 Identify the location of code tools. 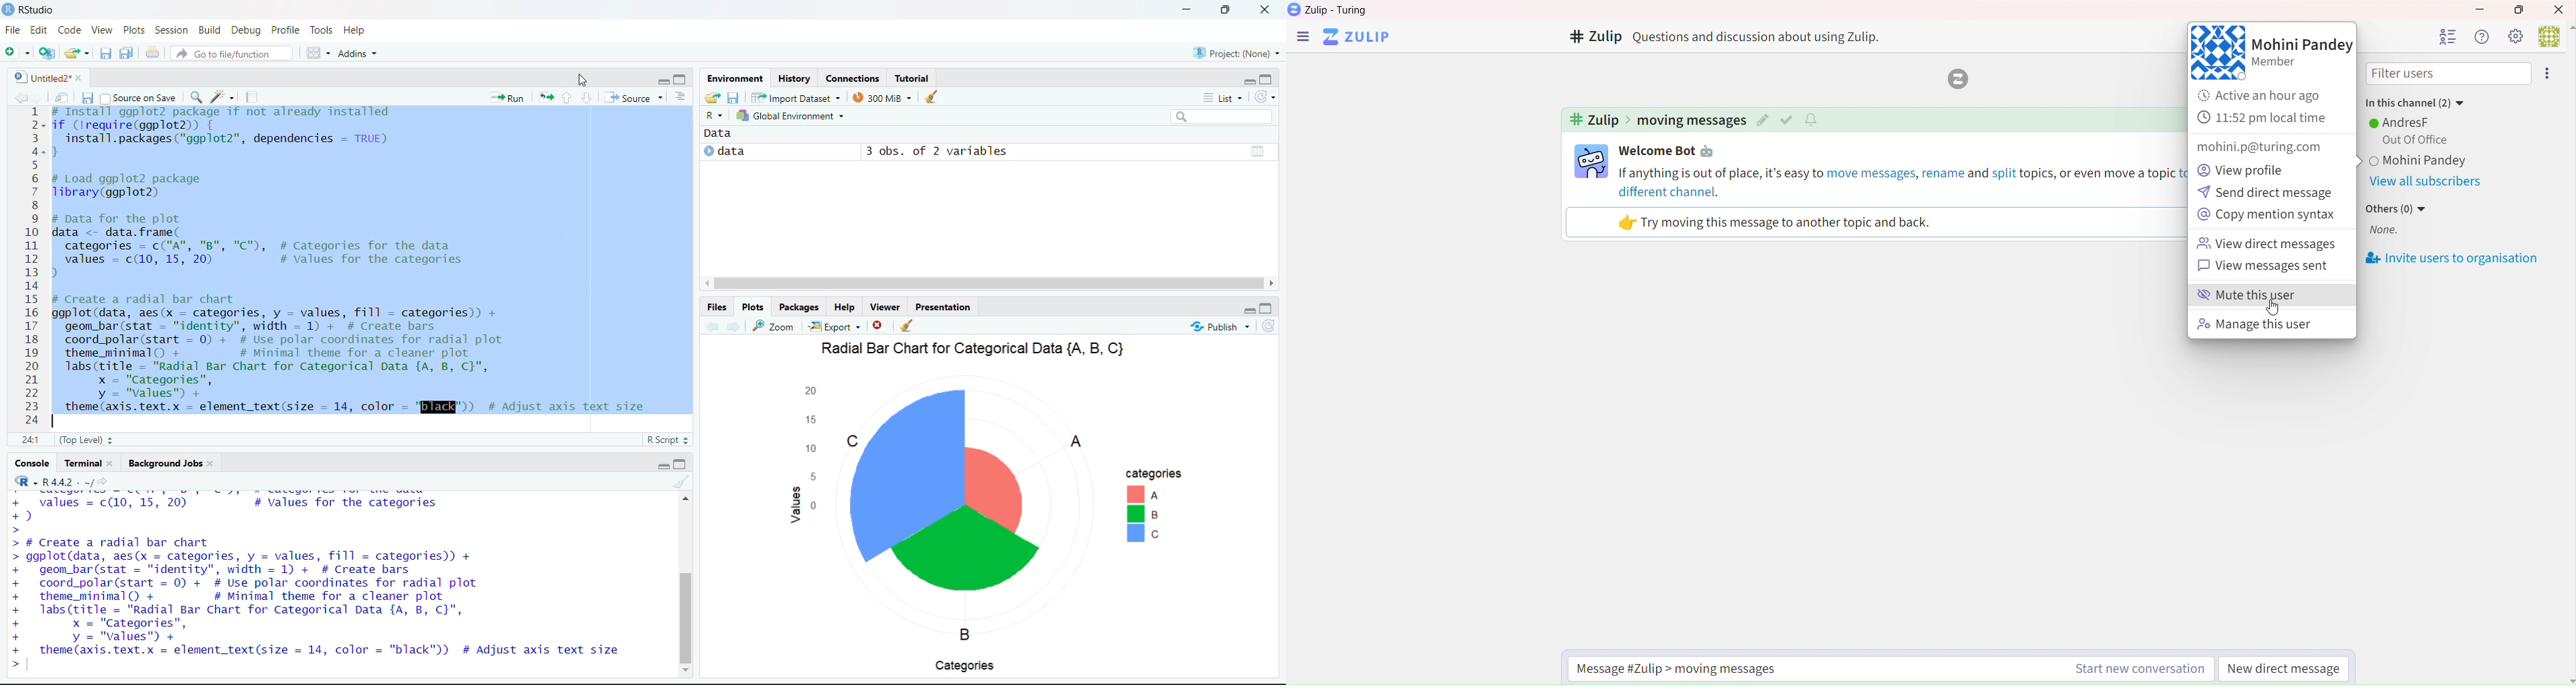
(222, 97).